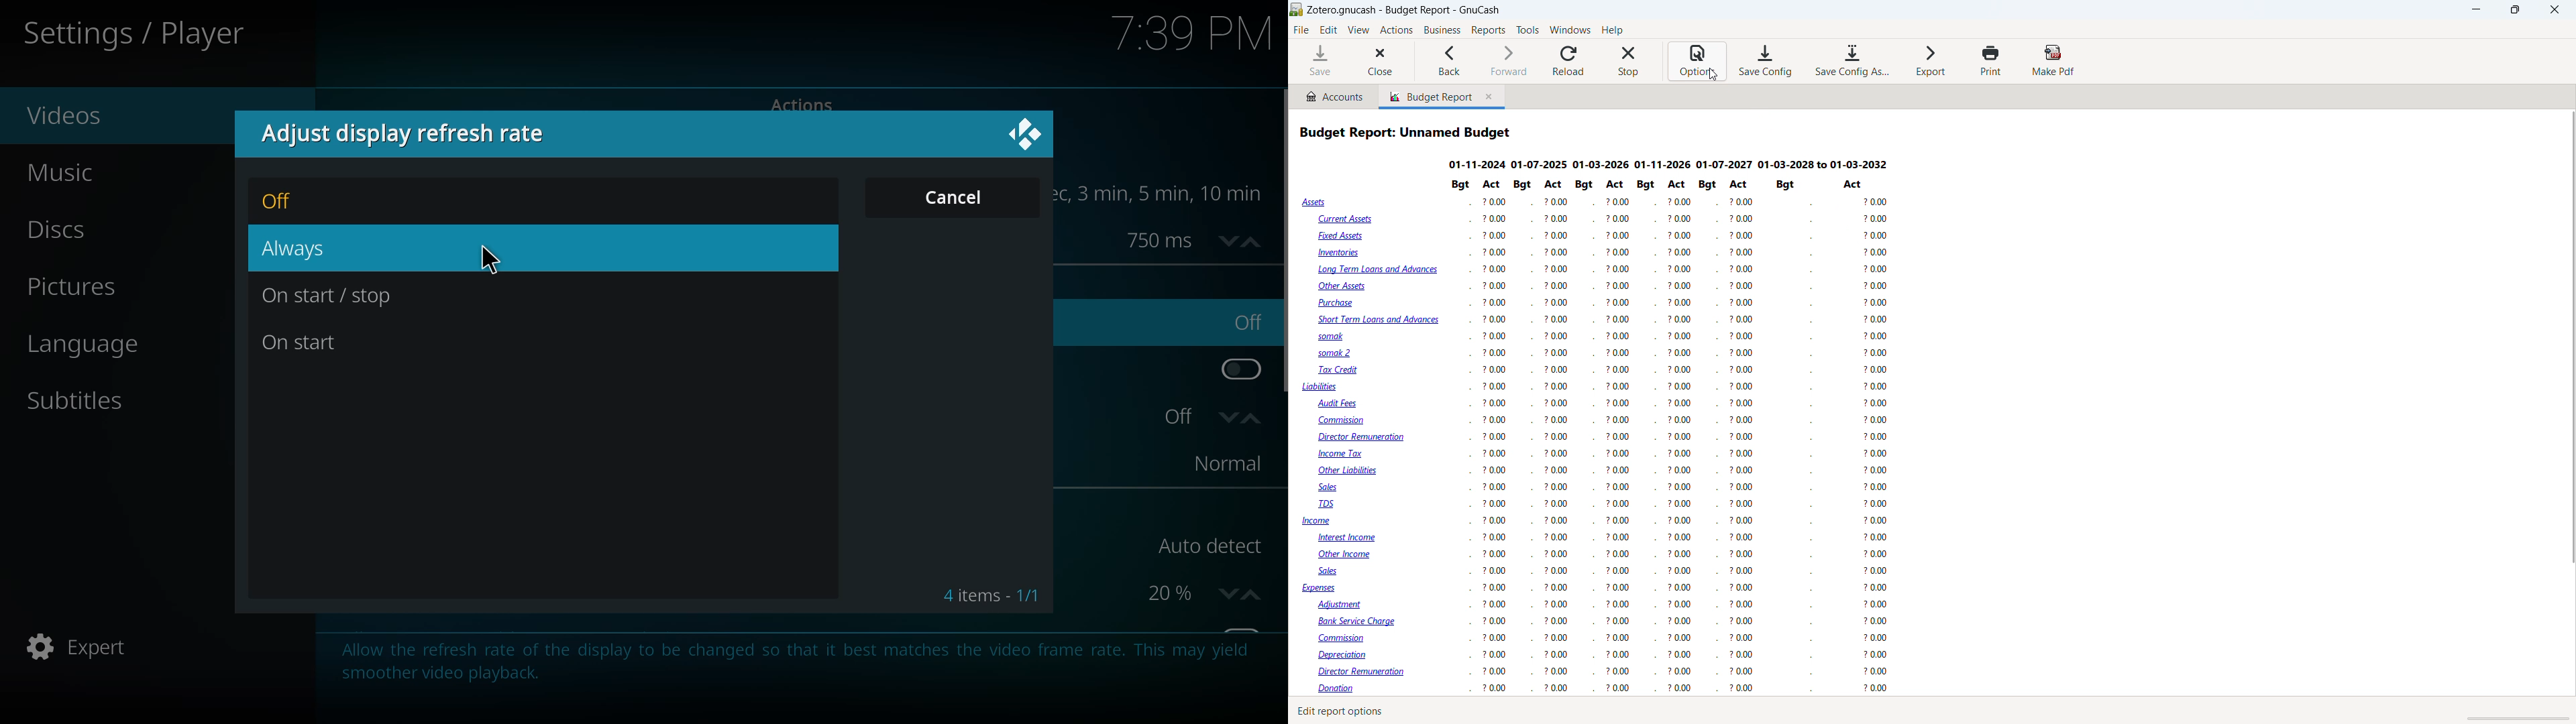 This screenshot has height=728, width=2576. What do you see at coordinates (1689, 438) in the screenshot?
I see `columns` at bounding box center [1689, 438].